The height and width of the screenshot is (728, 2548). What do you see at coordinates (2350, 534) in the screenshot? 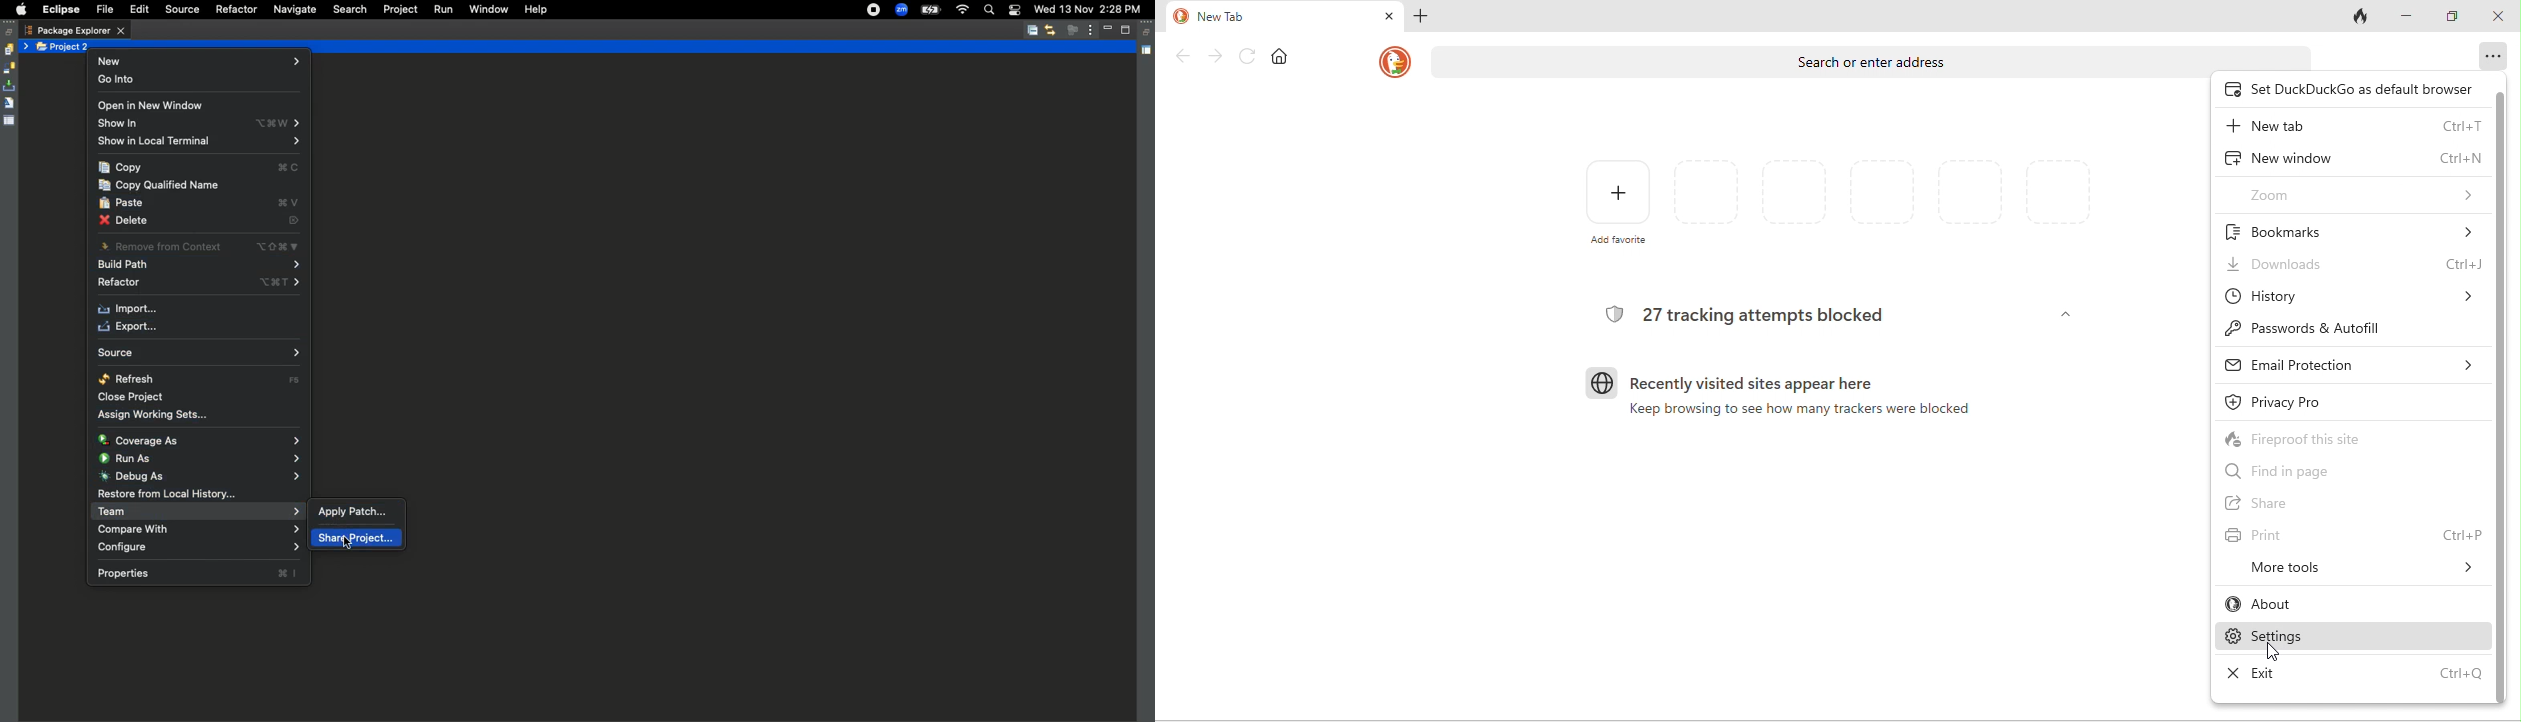
I see `print` at bounding box center [2350, 534].